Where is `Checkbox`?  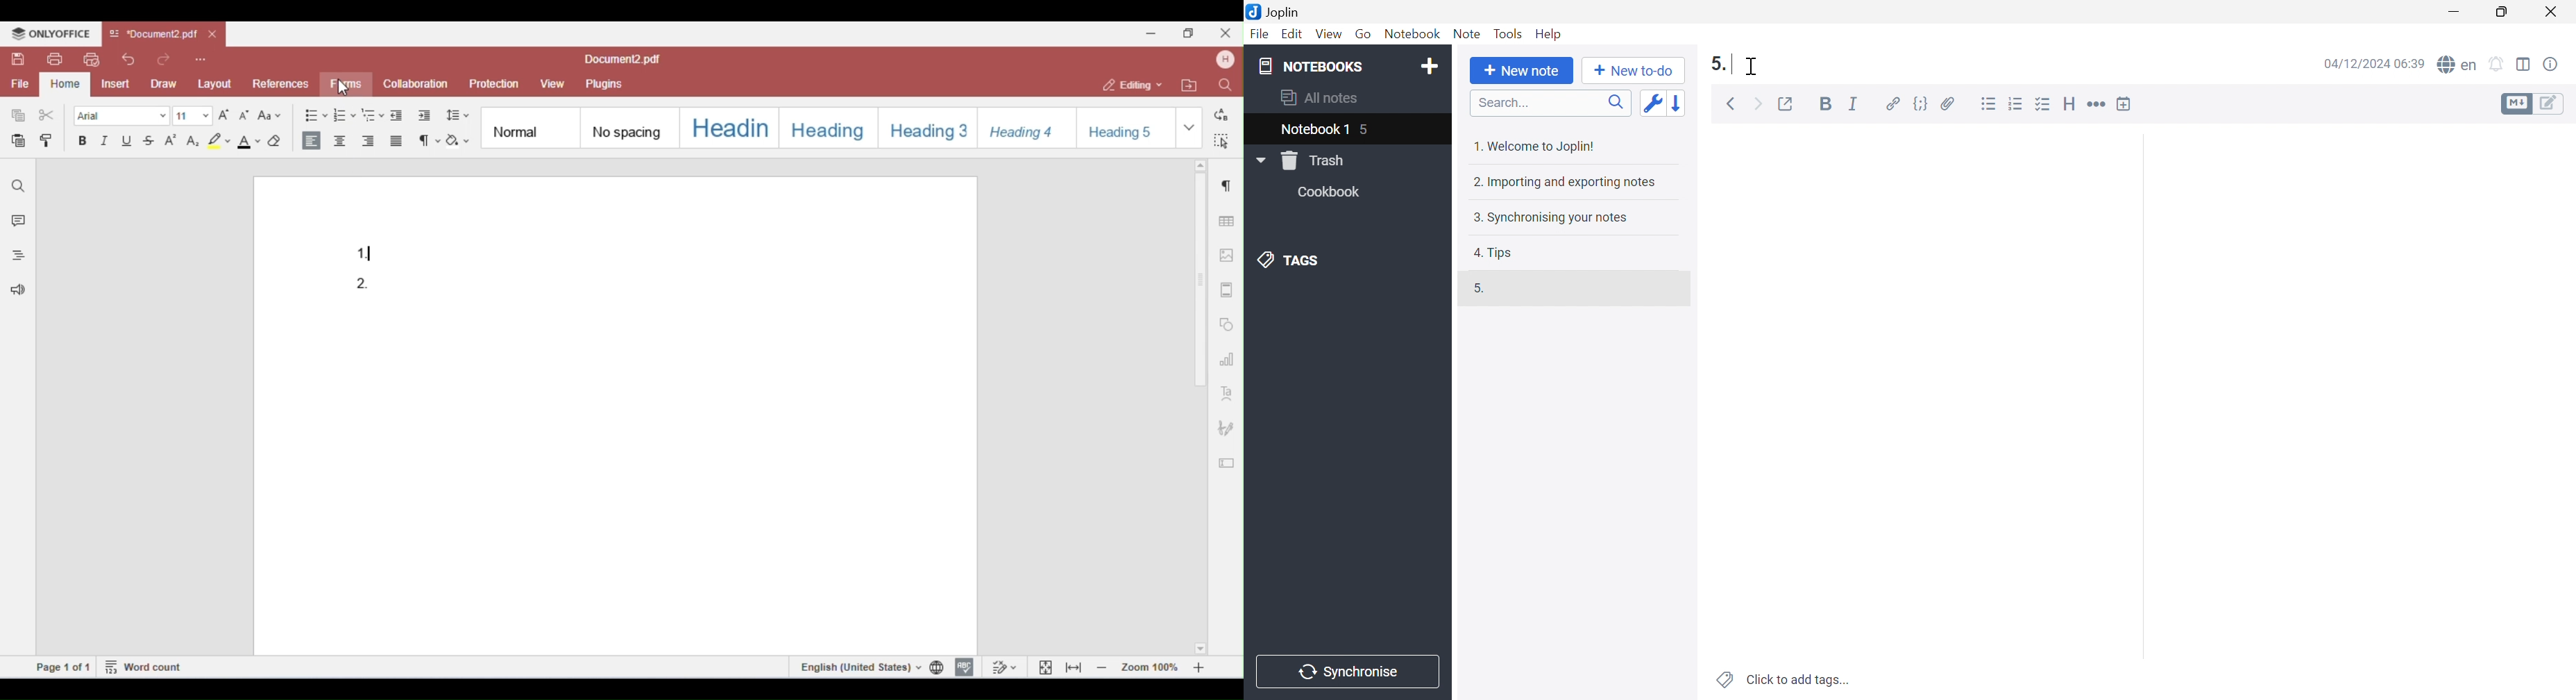
Checkbox is located at coordinates (2044, 105).